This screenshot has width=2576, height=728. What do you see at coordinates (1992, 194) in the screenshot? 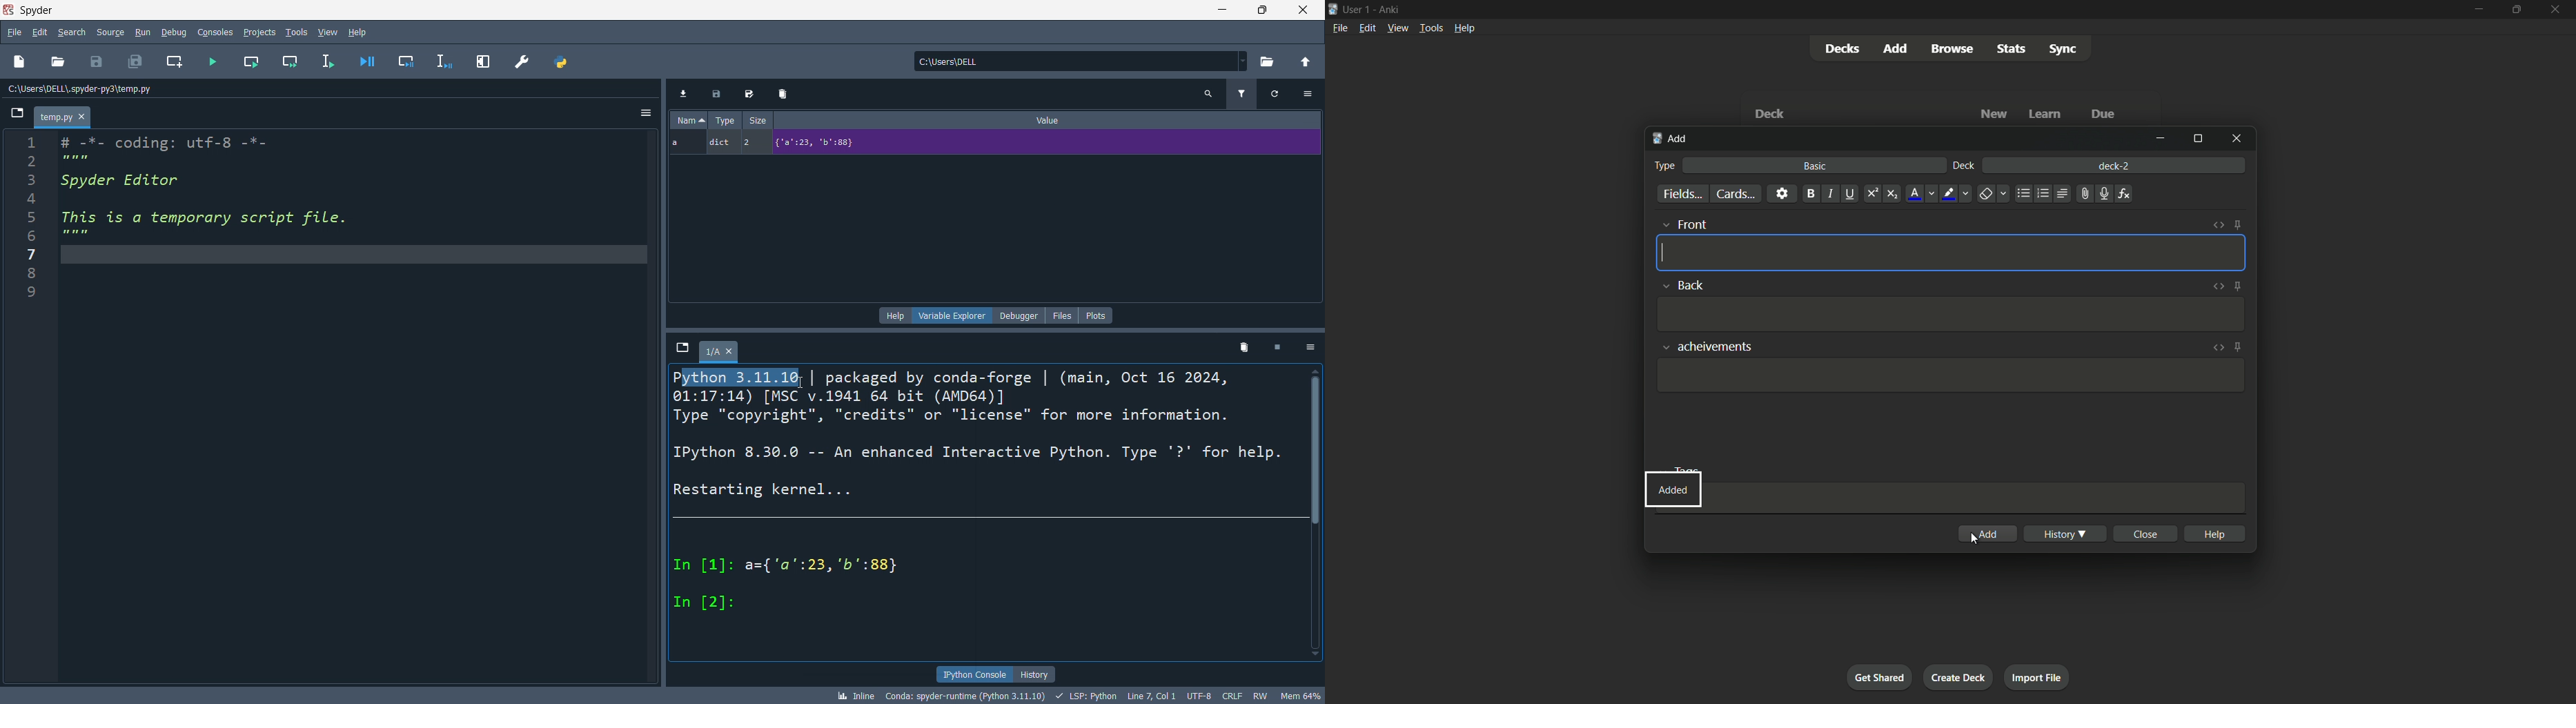
I see `remove formatting` at bounding box center [1992, 194].